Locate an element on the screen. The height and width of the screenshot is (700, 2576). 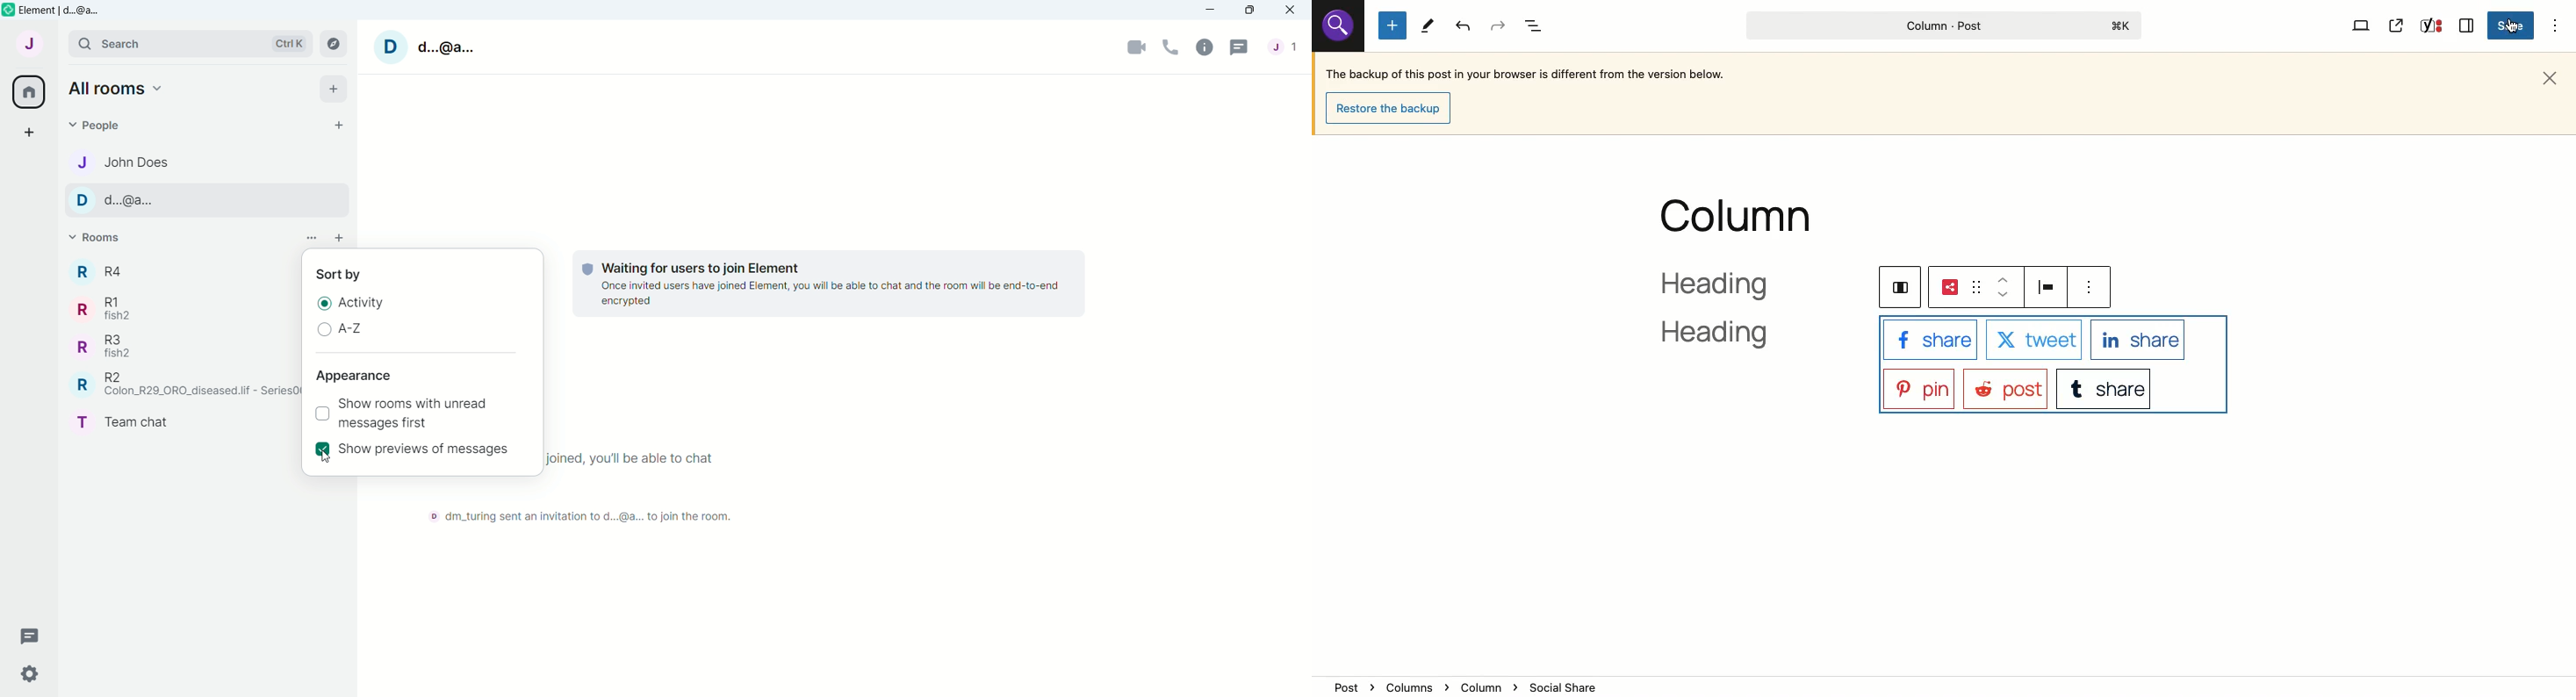
Activity is located at coordinates (366, 304).